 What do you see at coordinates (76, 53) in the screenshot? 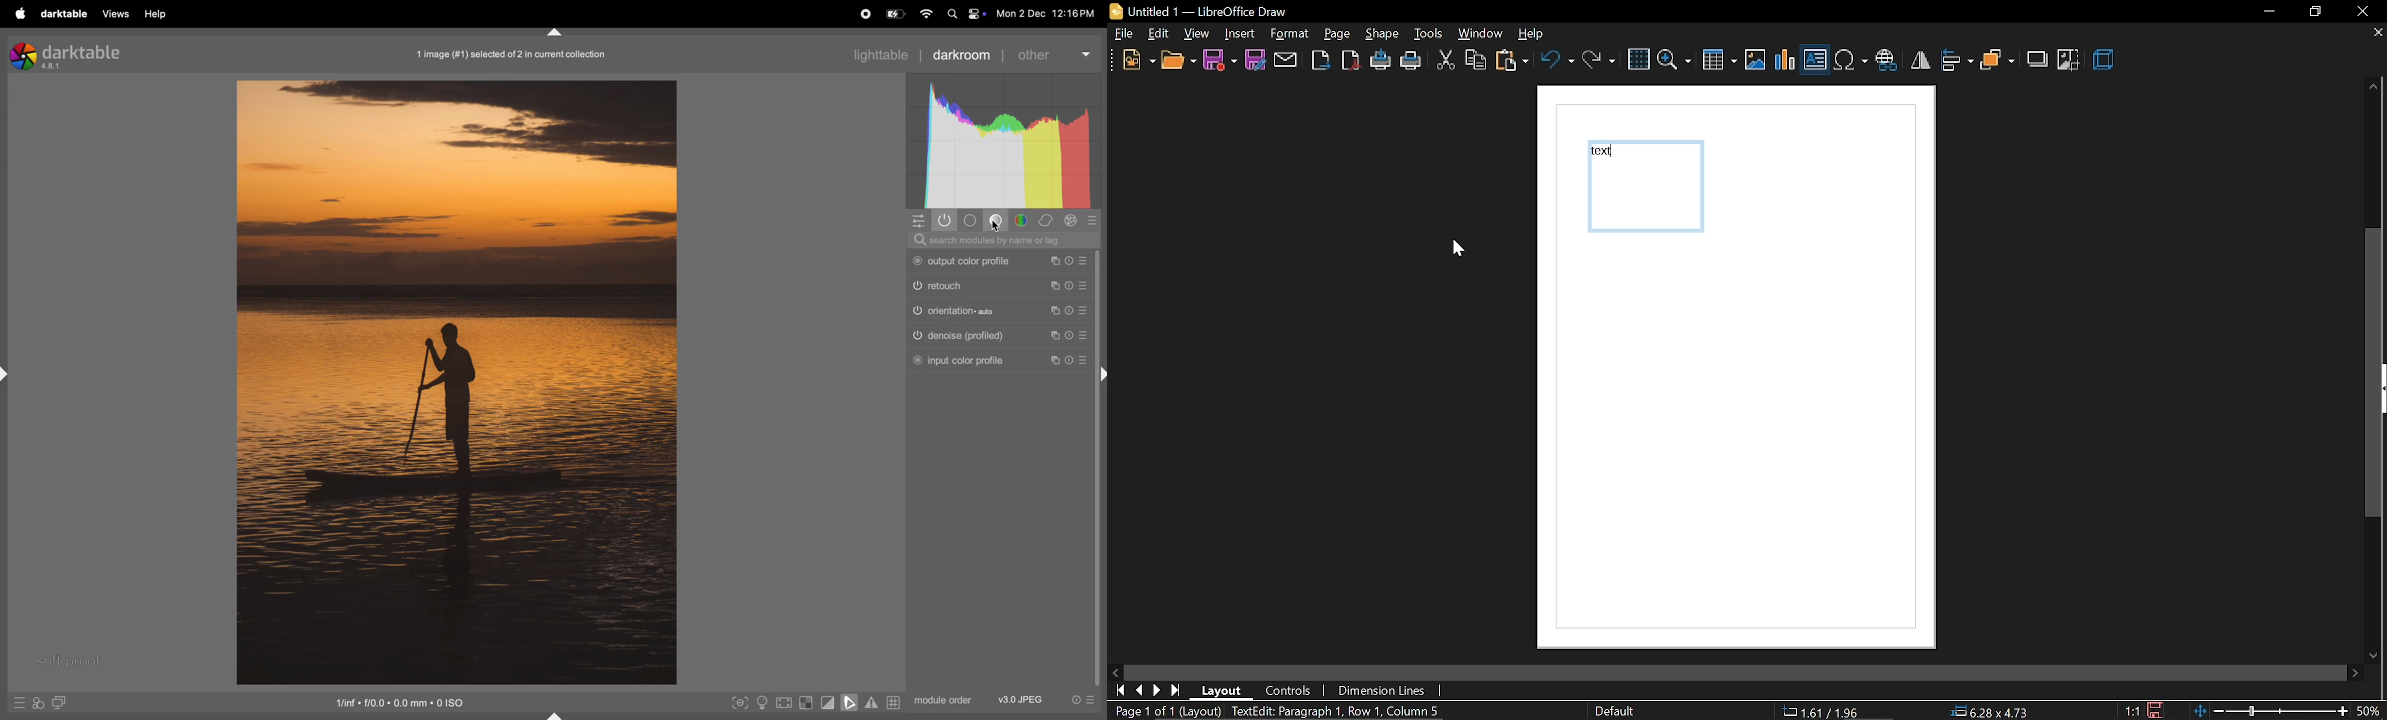
I see `darktable version` at bounding box center [76, 53].